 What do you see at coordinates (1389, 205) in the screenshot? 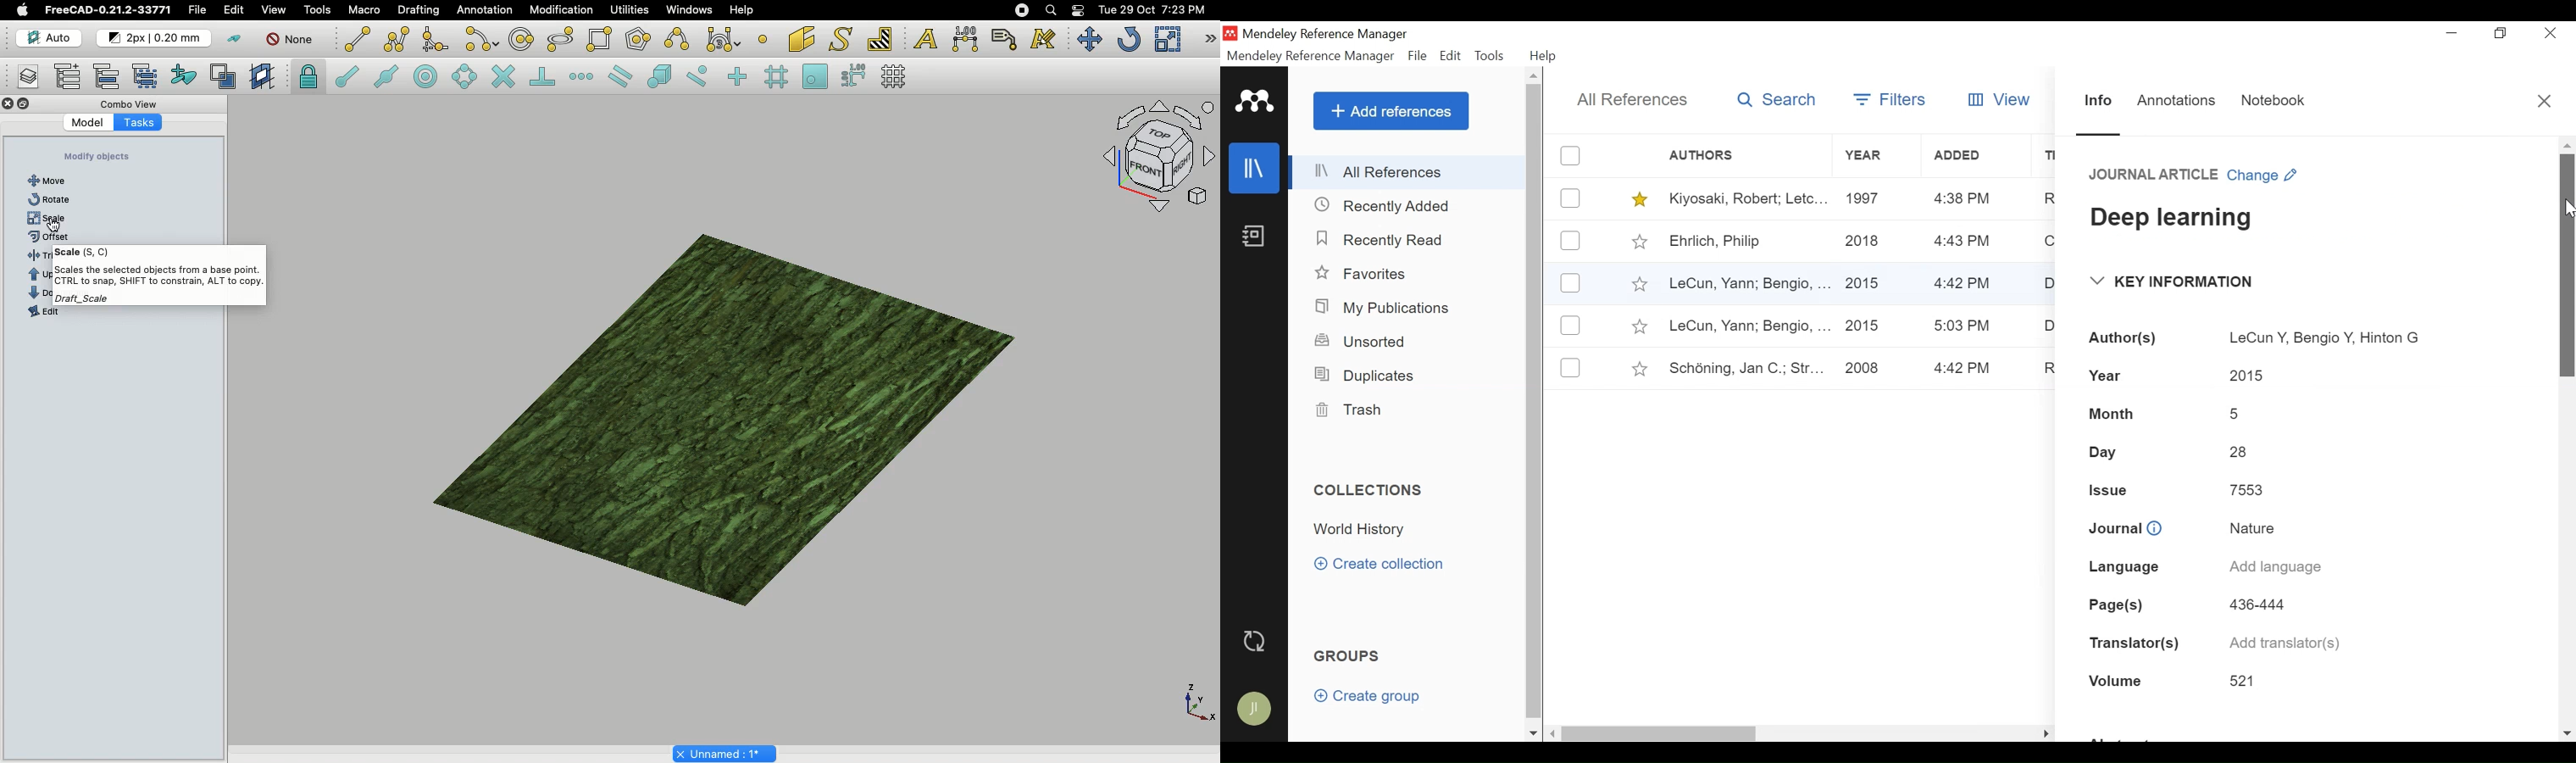
I see `Recently Added` at bounding box center [1389, 205].